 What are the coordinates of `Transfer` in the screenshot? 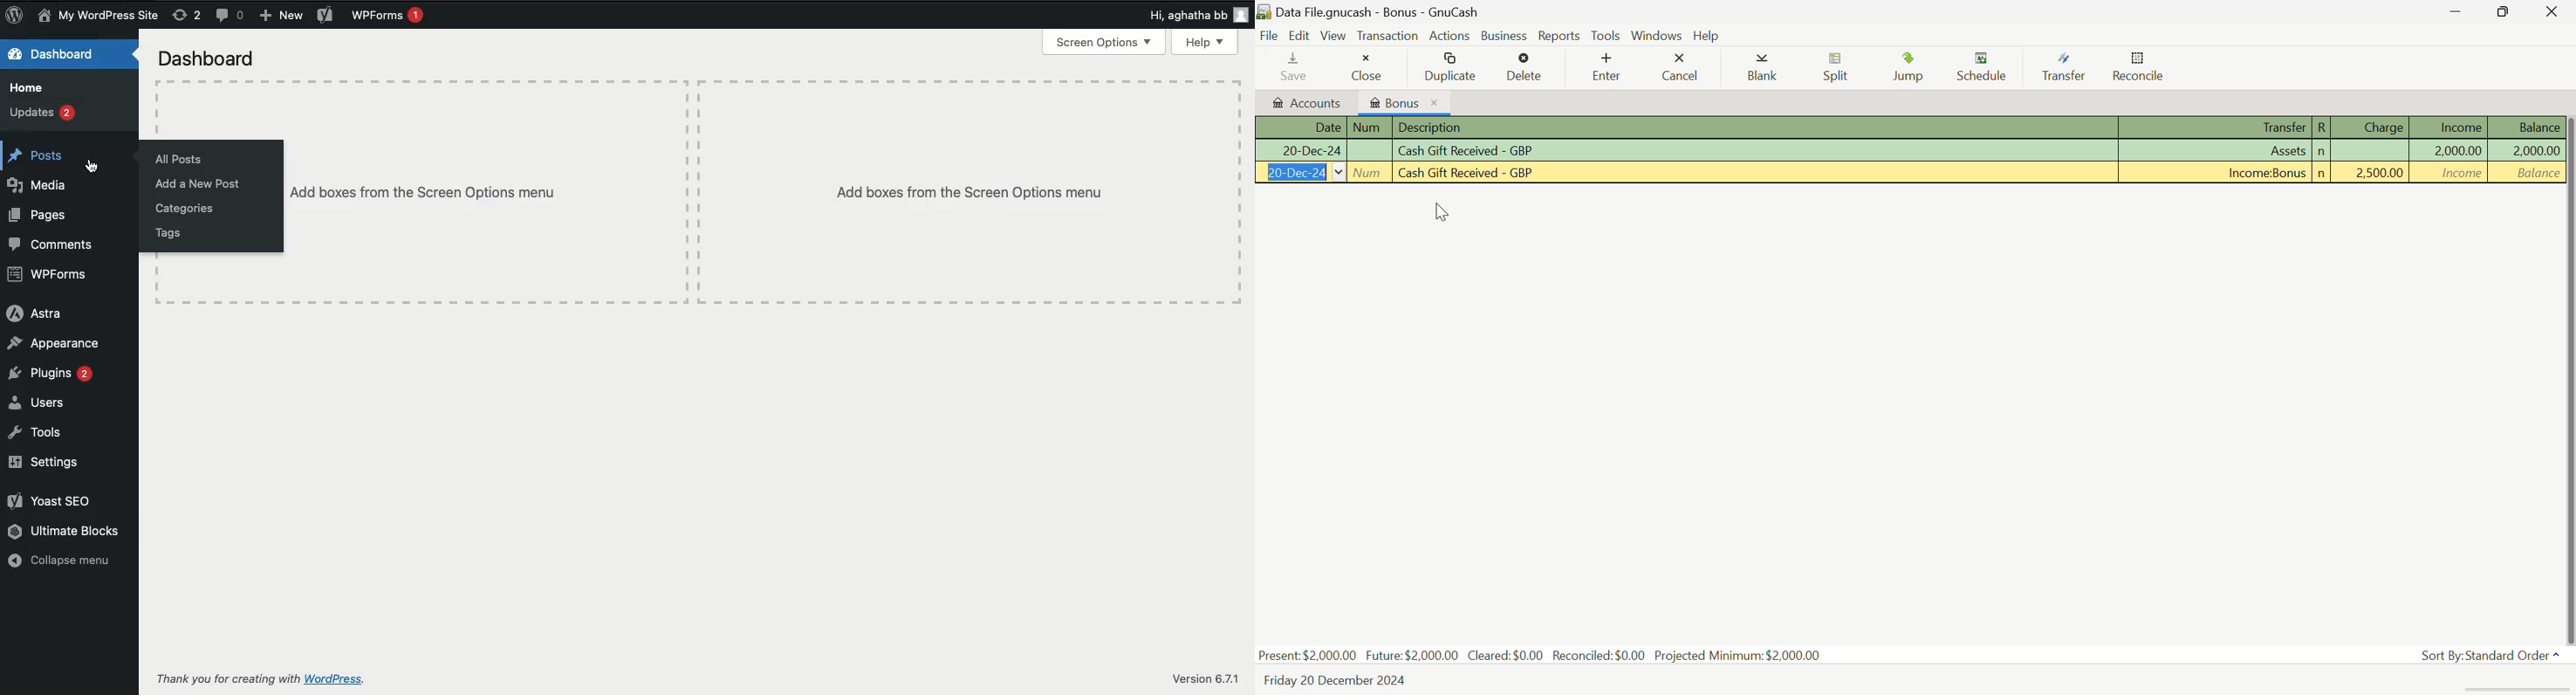 It's located at (2219, 173).